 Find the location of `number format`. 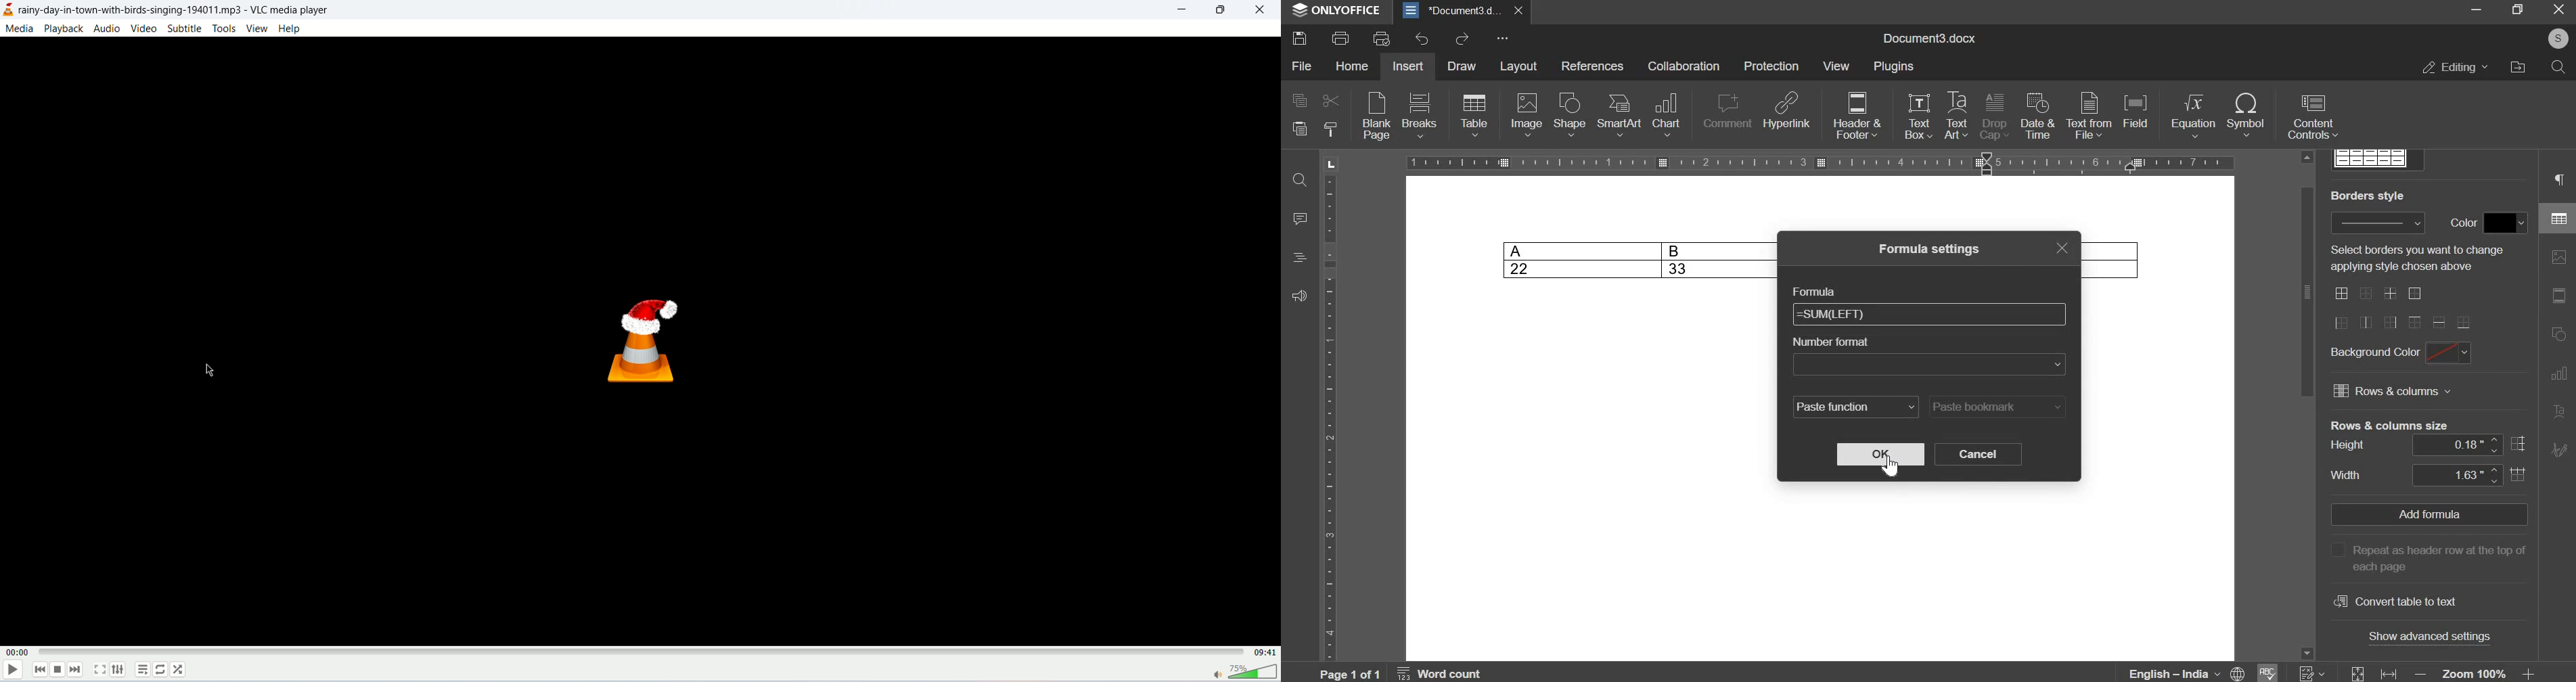

number format is located at coordinates (1831, 342).